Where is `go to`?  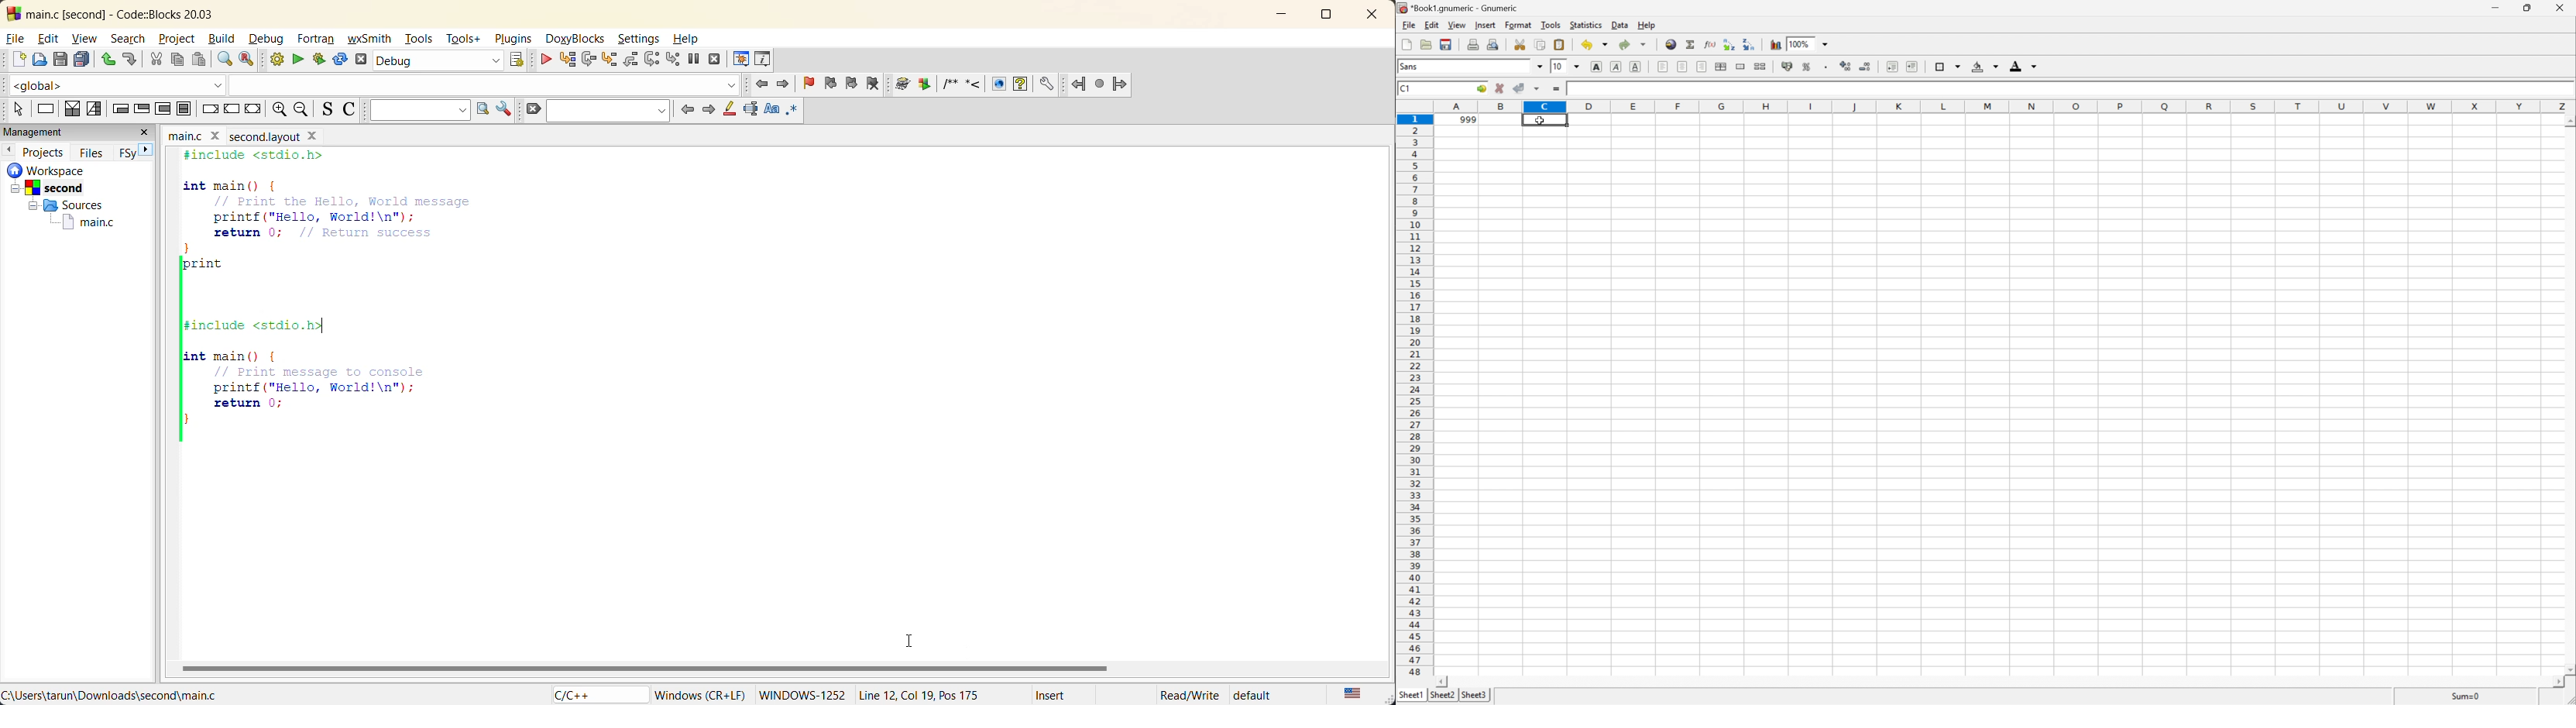
go to is located at coordinates (1483, 88).